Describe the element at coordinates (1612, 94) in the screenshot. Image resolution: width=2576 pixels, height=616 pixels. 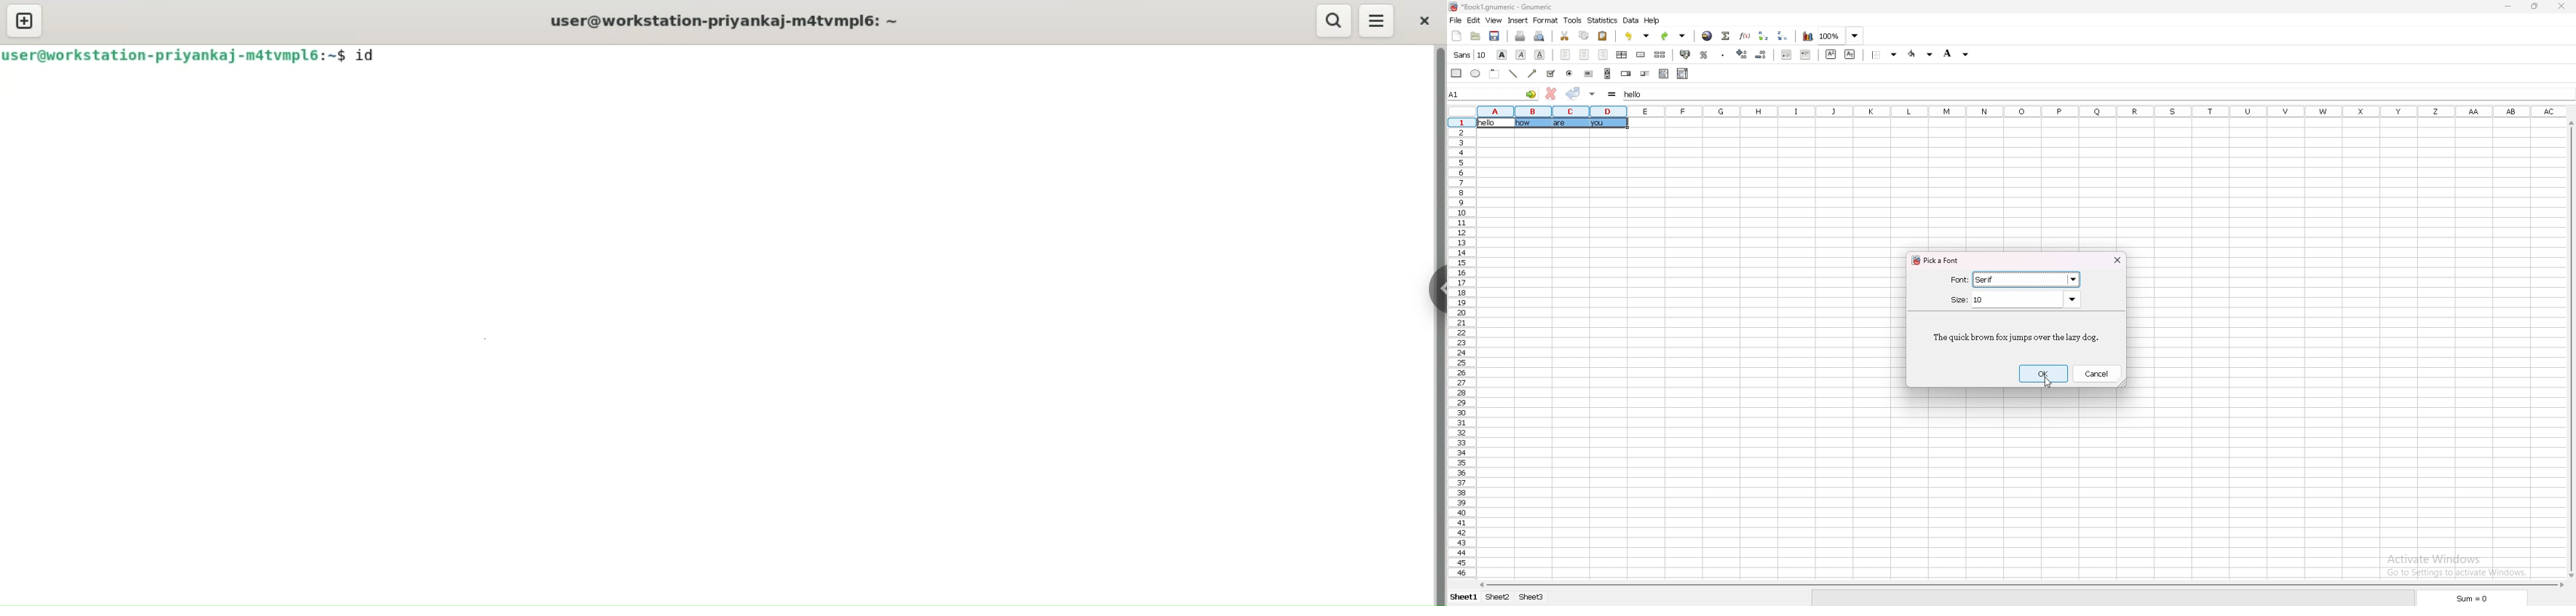
I see `formula` at that location.